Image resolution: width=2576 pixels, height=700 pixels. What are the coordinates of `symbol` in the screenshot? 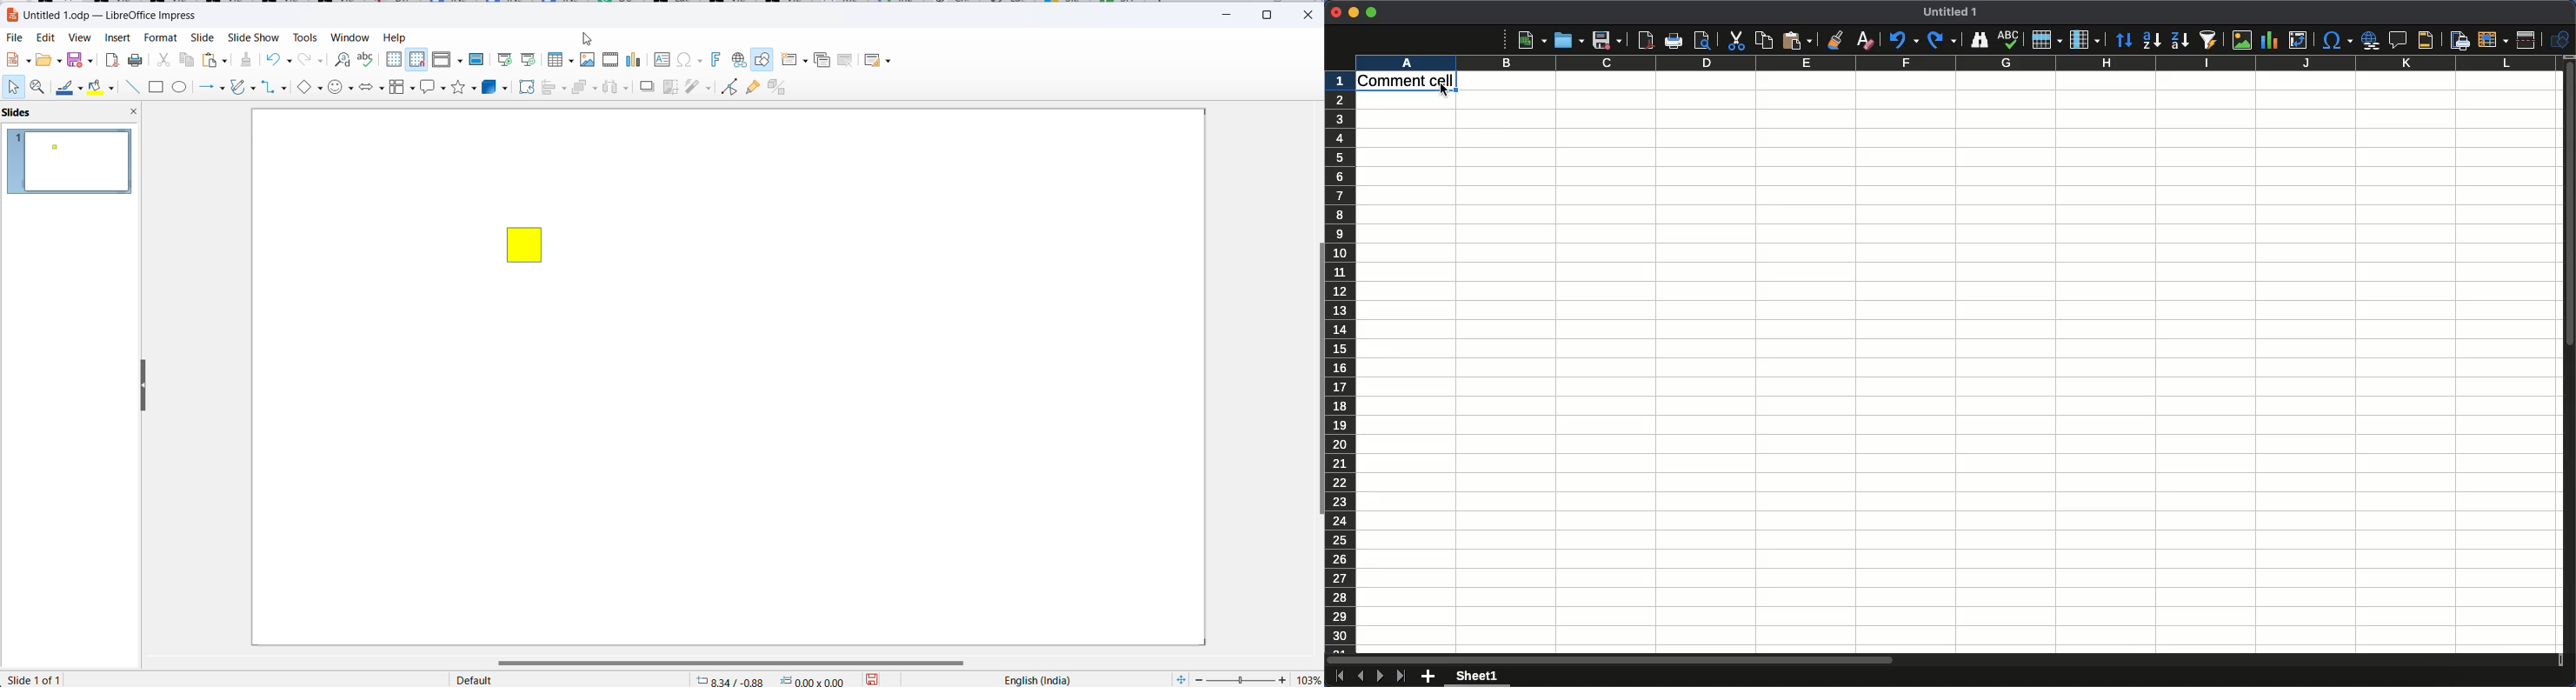 It's located at (341, 88).